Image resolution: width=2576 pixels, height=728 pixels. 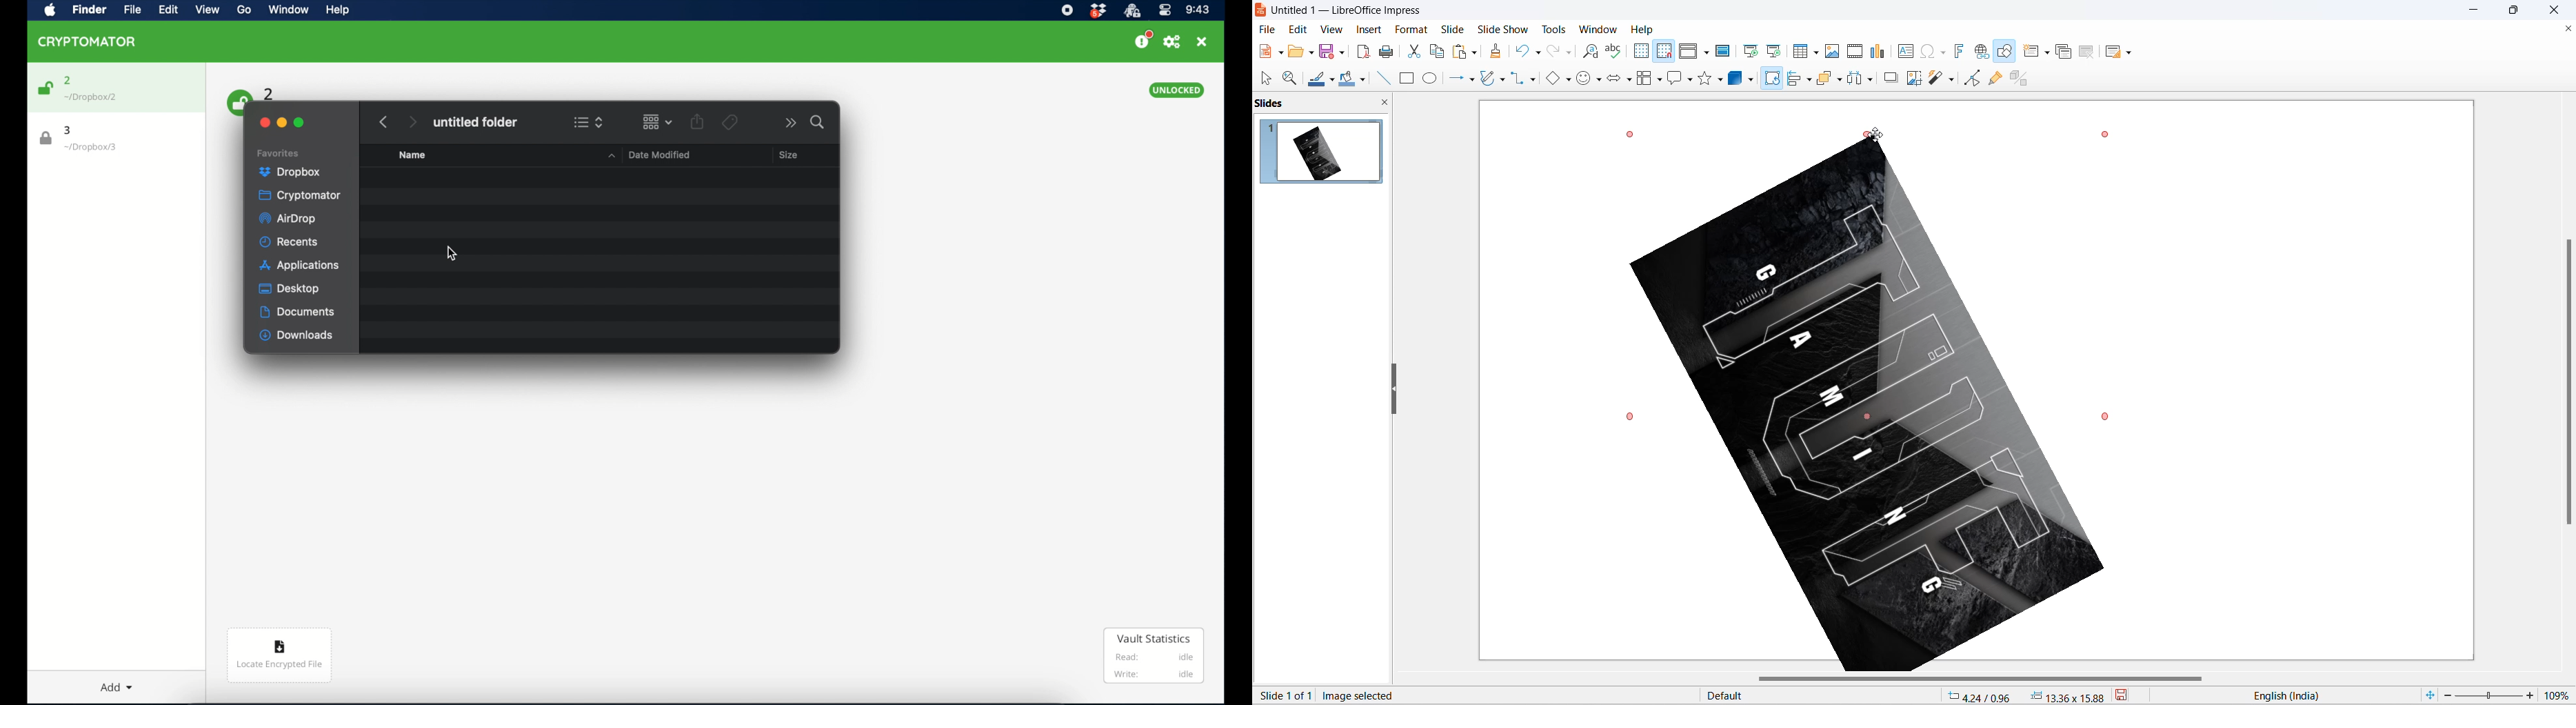 I want to click on filter options, so click(x=1951, y=79).